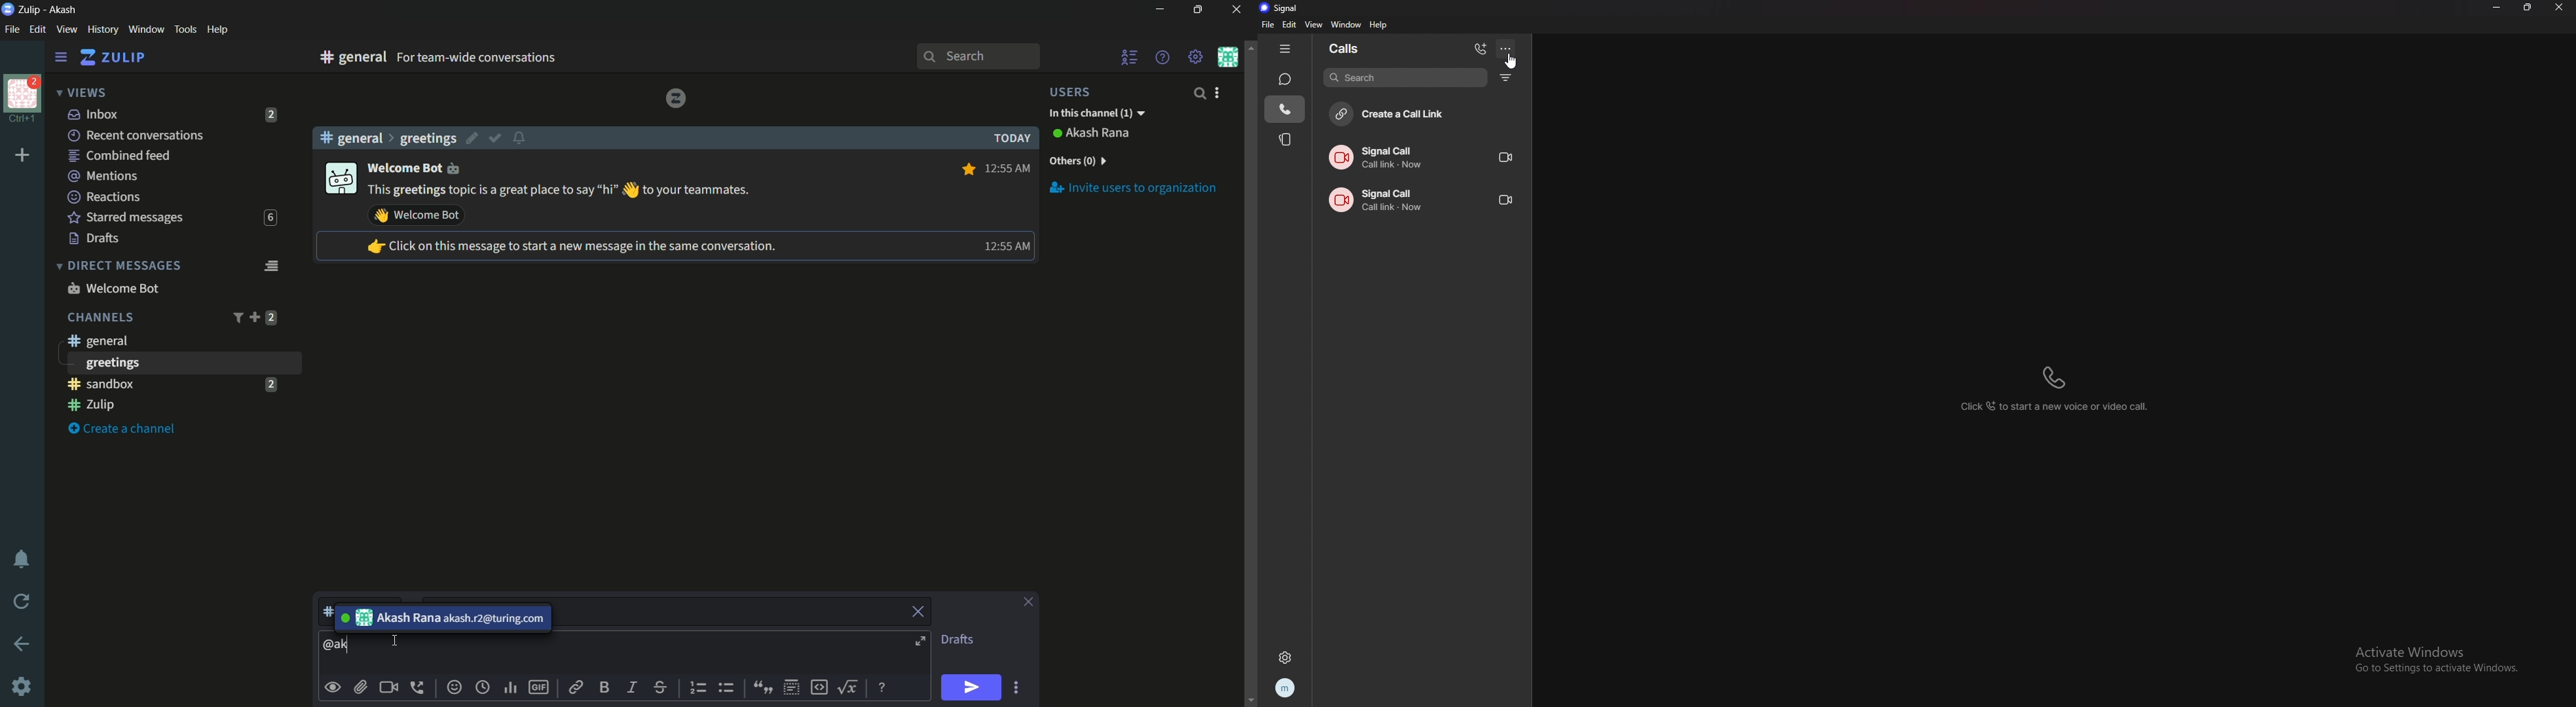 The height and width of the screenshot is (728, 2576). What do you see at coordinates (1287, 139) in the screenshot?
I see `stories` at bounding box center [1287, 139].